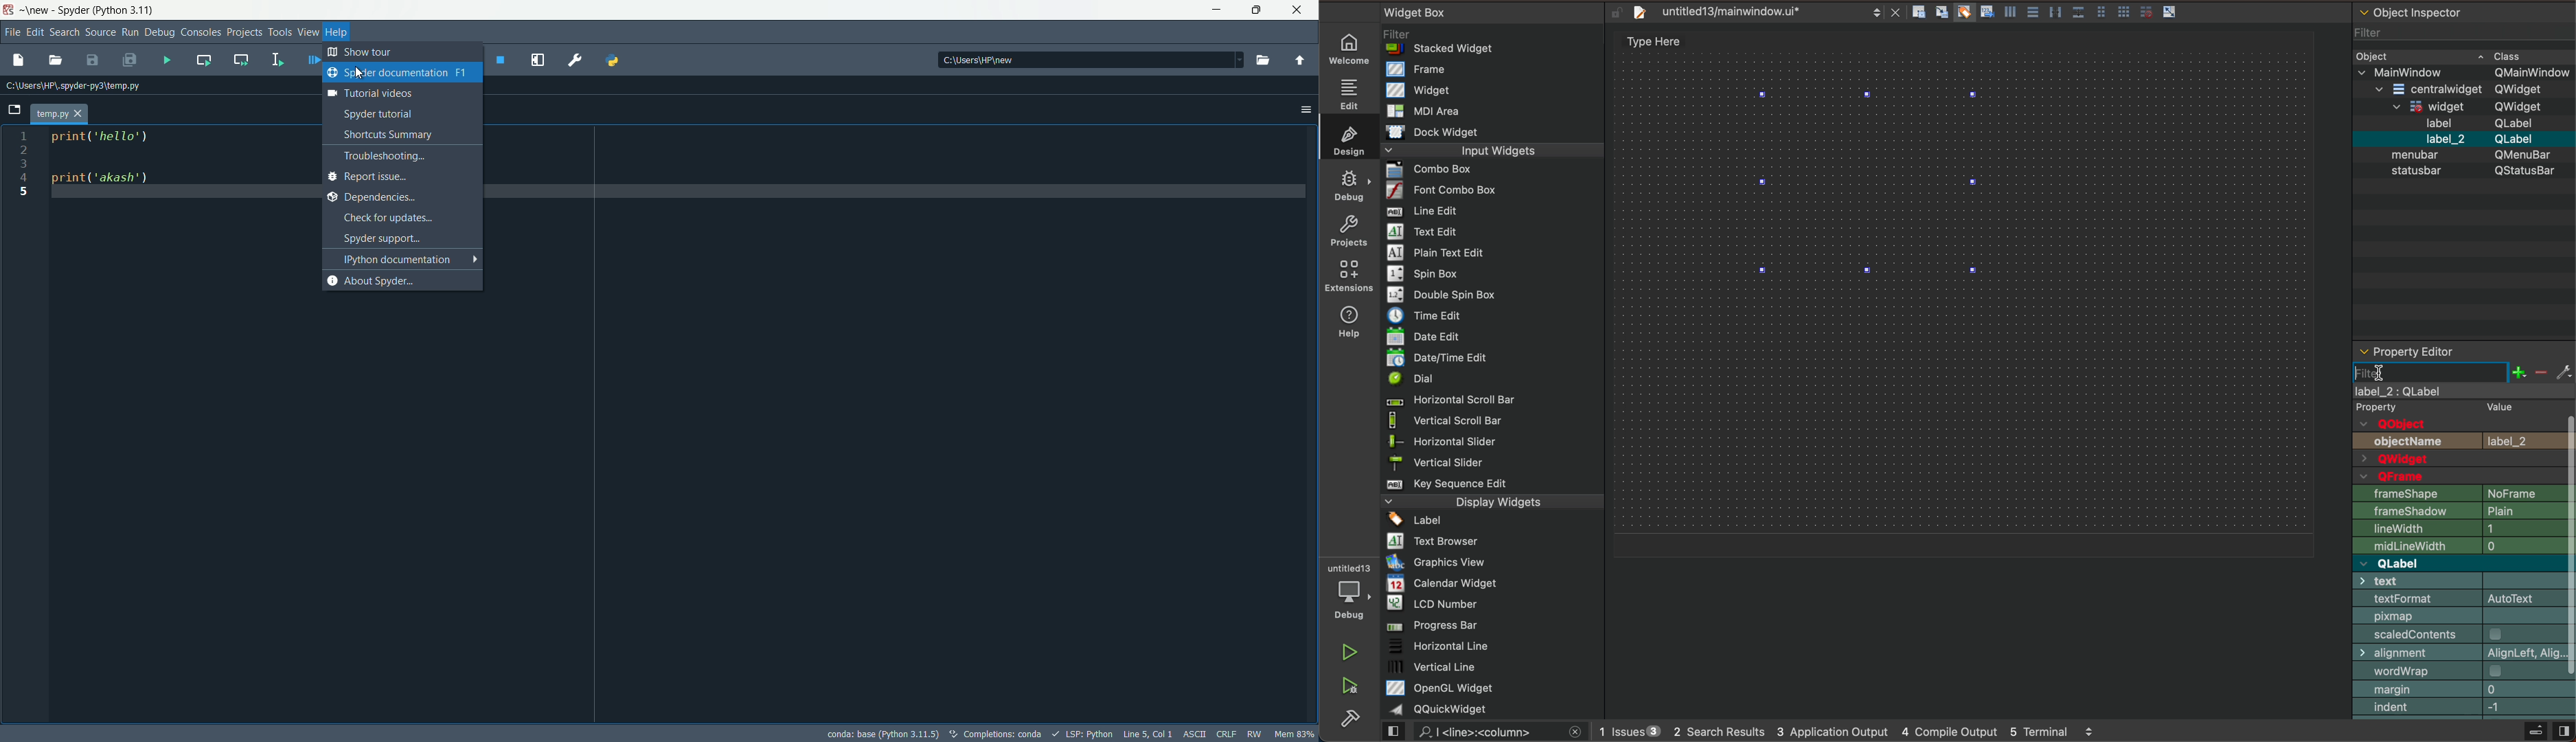 Image resolution: width=2576 pixels, height=756 pixels. What do you see at coordinates (52, 115) in the screenshot?
I see `temp.py` at bounding box center [52, 115].